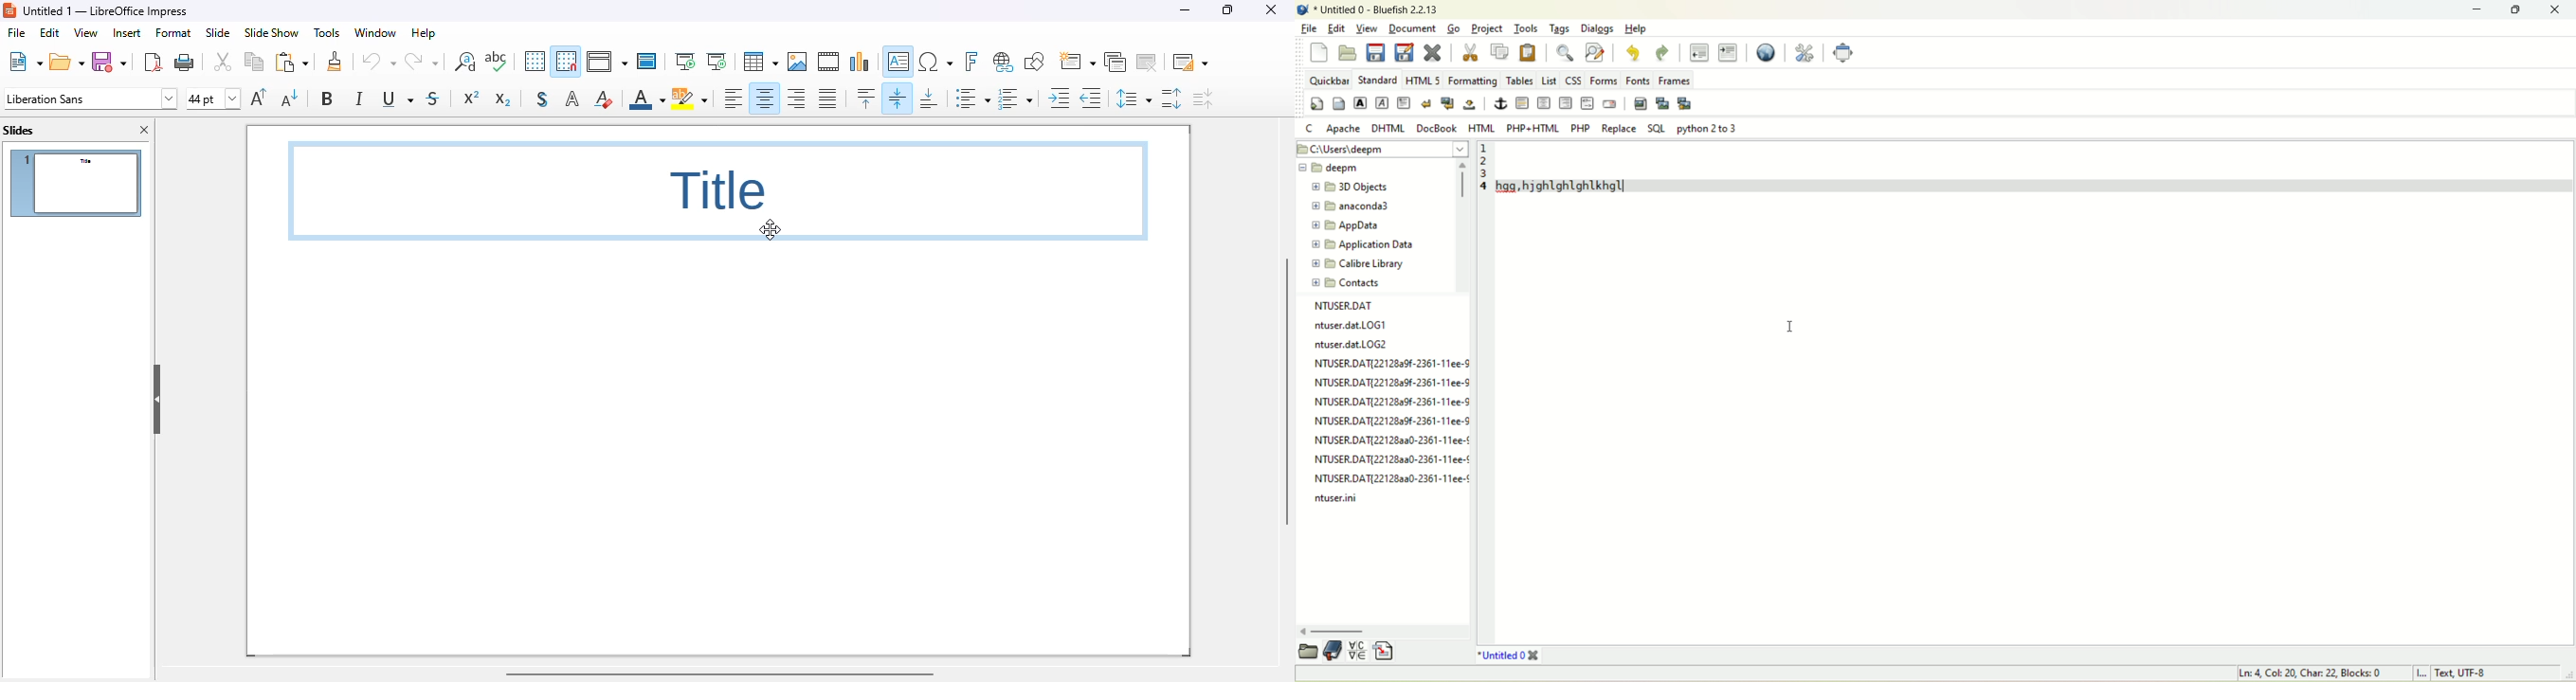  Describe the element at coordinates (273, 32) in the screenshot. I see `slide show` at that location.